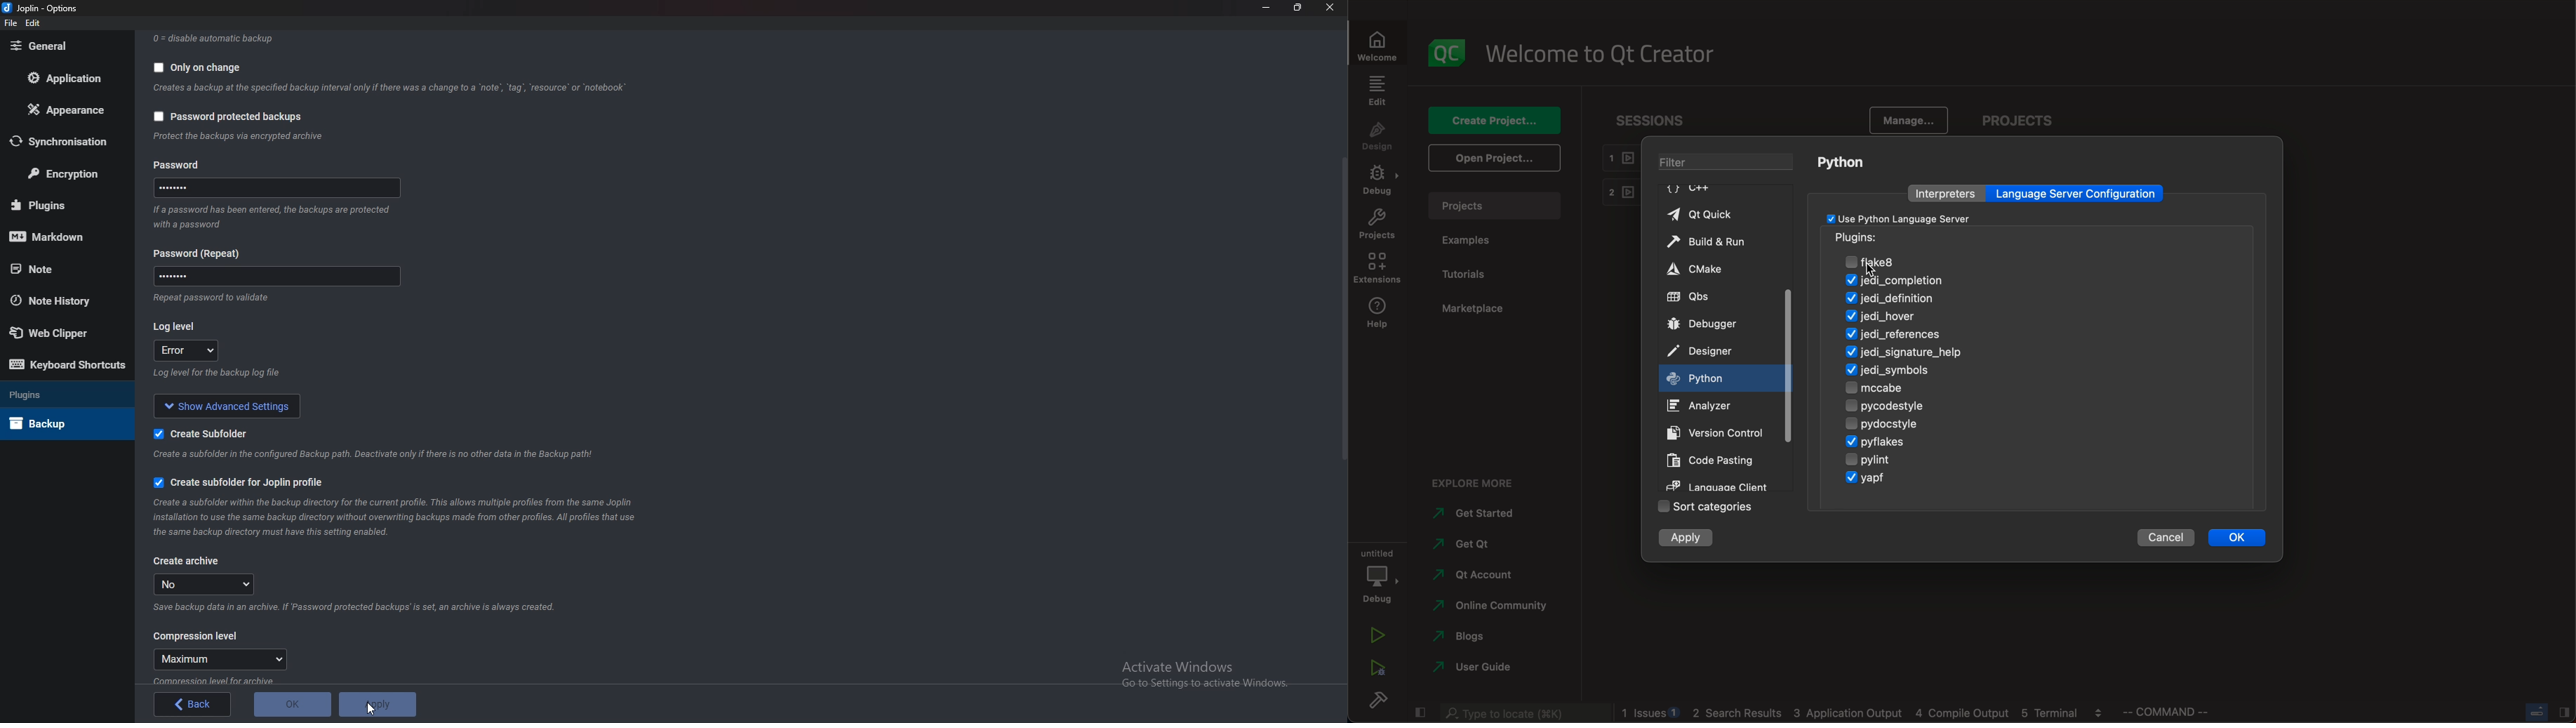  What do you see at coordinates (1899, 388) in the screenshot?
I see `mccabe` at bounding box center [1899, 388].